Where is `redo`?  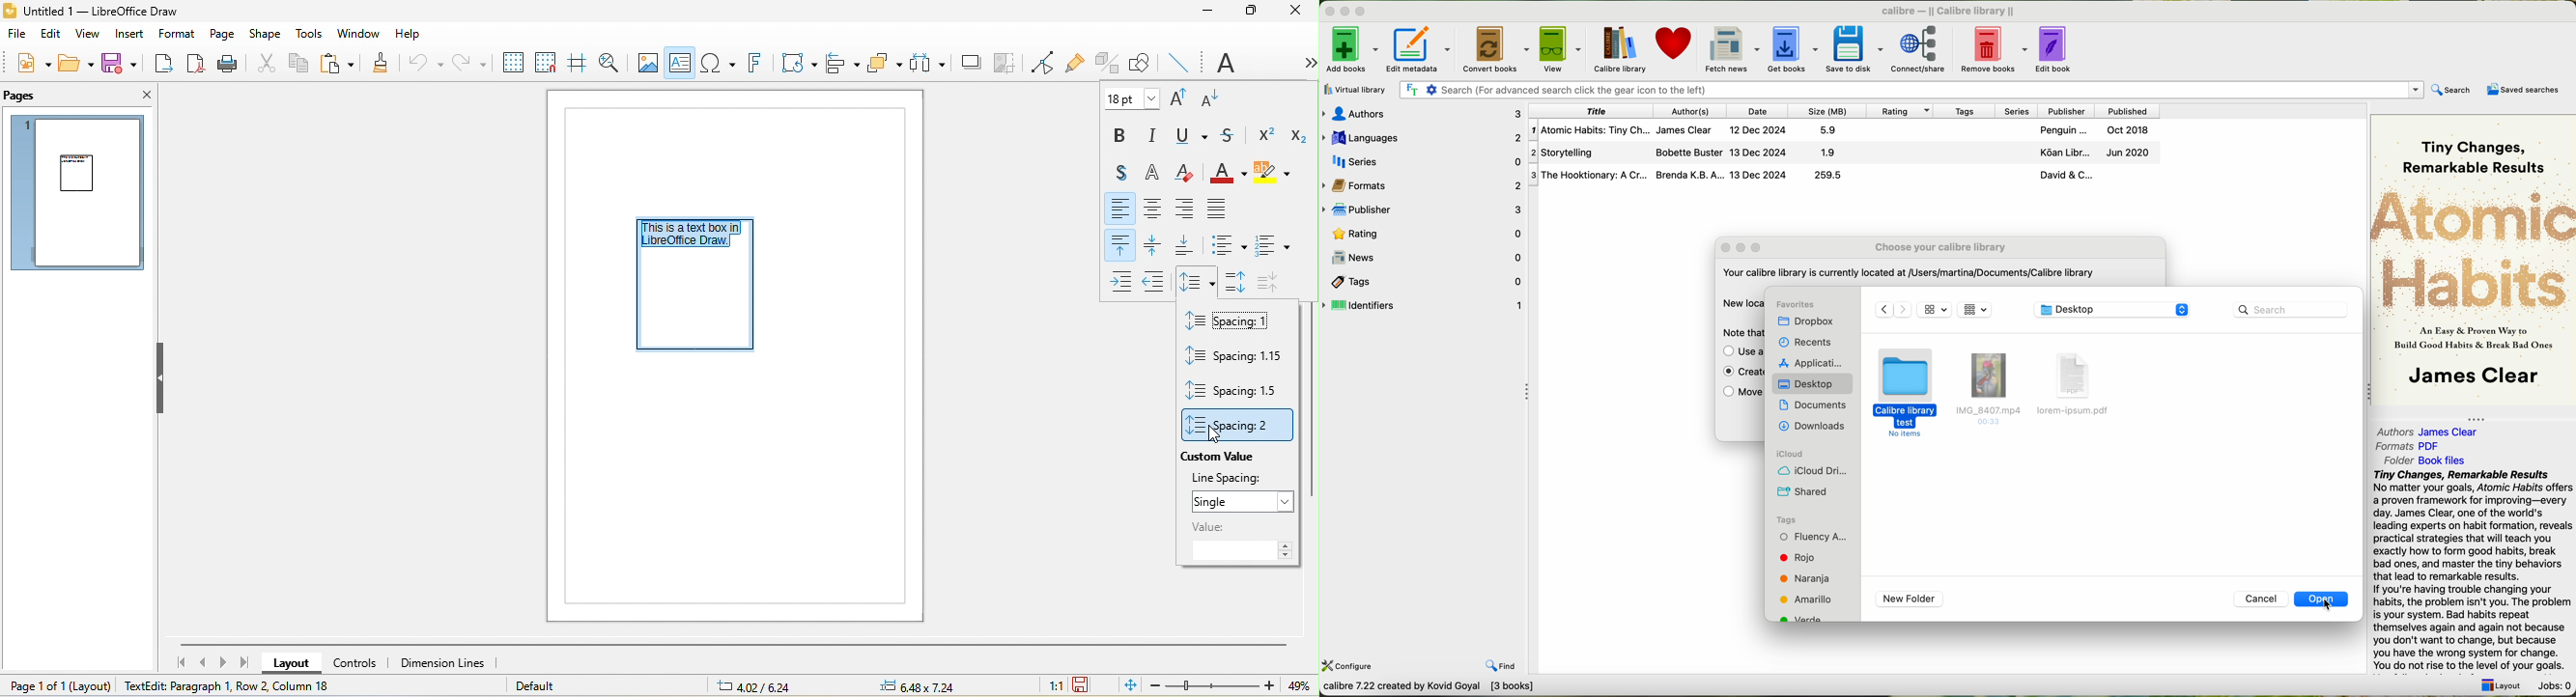
redo is located at coordinates (471, 64).